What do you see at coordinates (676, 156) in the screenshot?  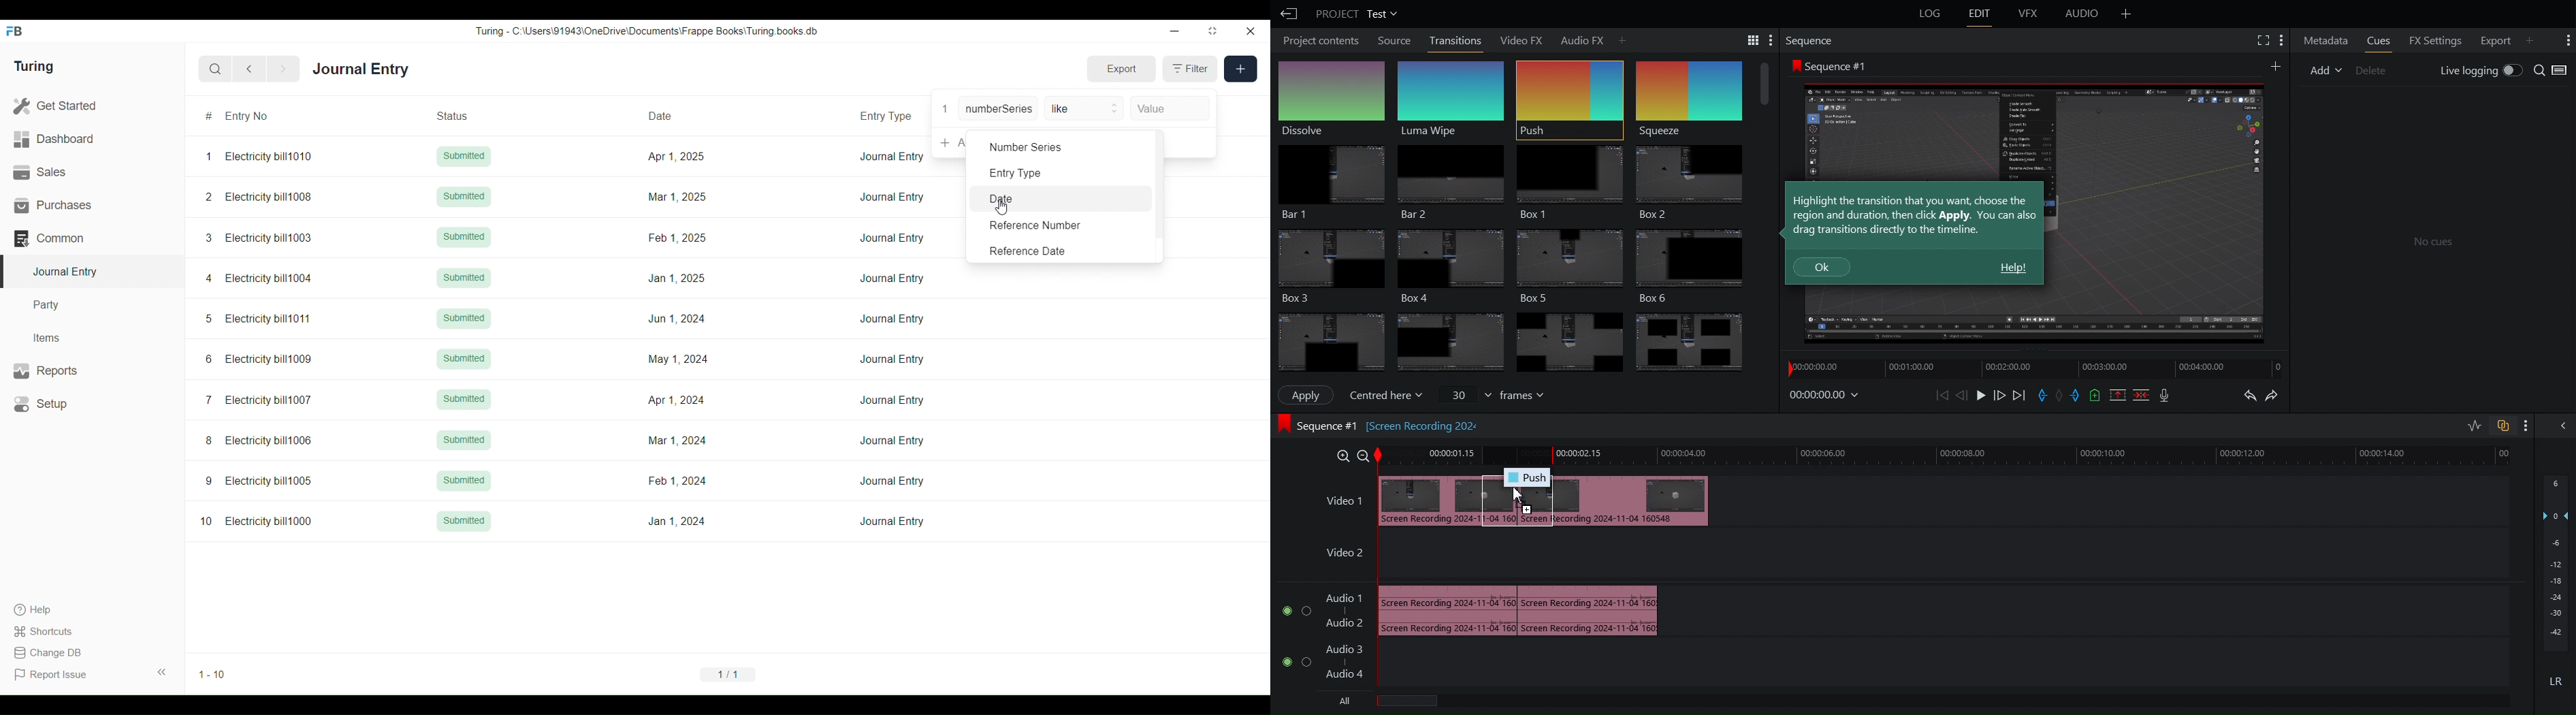 I see `Apr 1, 2025` at bounding box center [676, 156].